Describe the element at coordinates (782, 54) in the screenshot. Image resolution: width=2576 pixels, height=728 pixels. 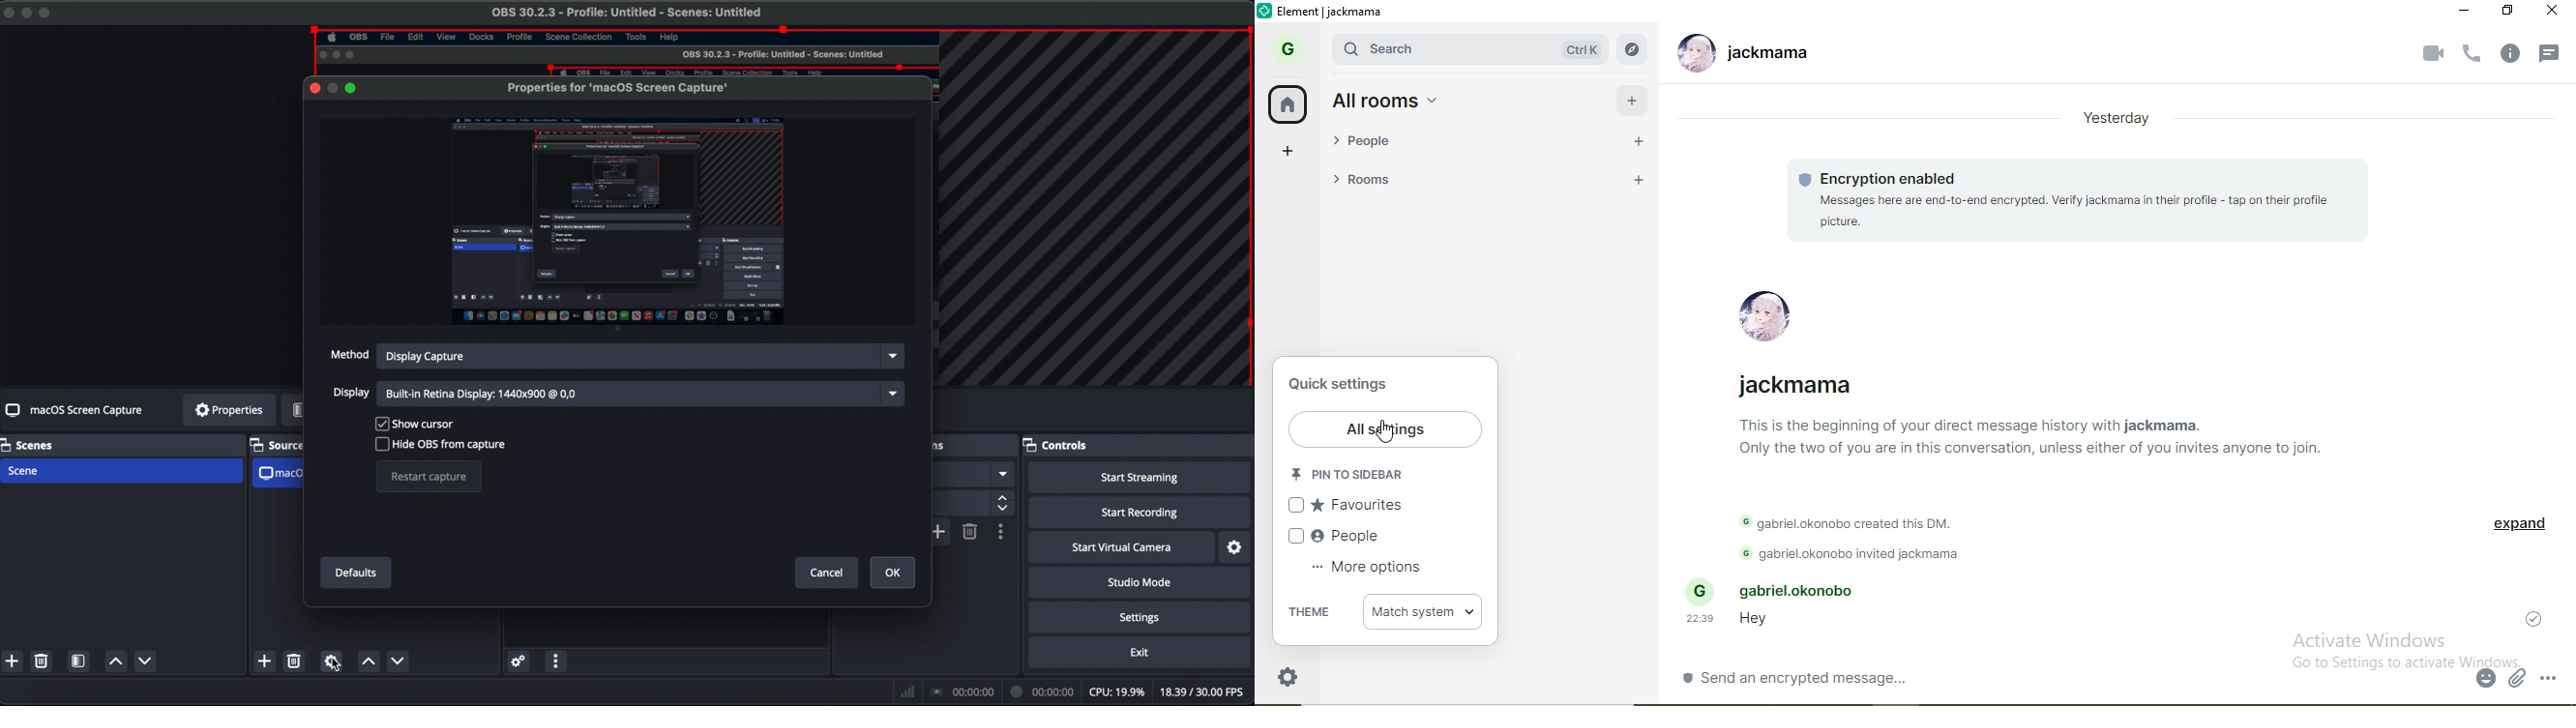
I see `OBS 30.2.3 - Profile: Untitled - Scenes: Untitled` at that location.